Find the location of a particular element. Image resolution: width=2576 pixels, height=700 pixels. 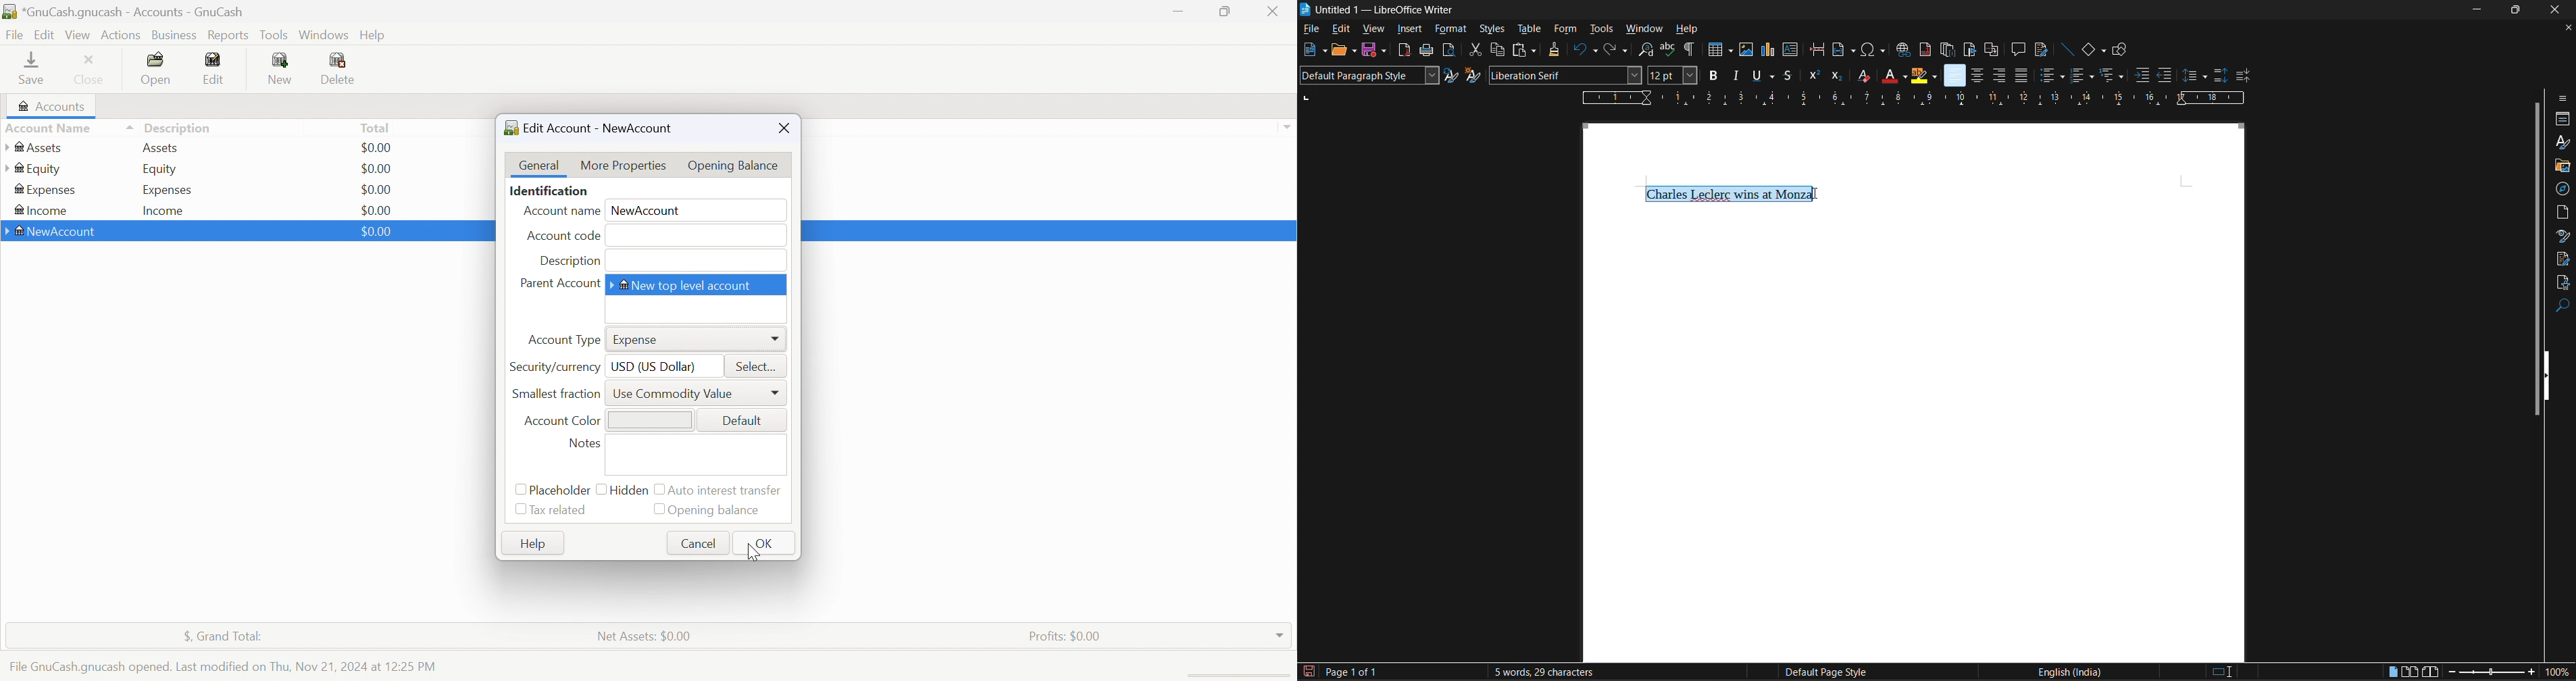

Save is located at coordinates (31, 67).